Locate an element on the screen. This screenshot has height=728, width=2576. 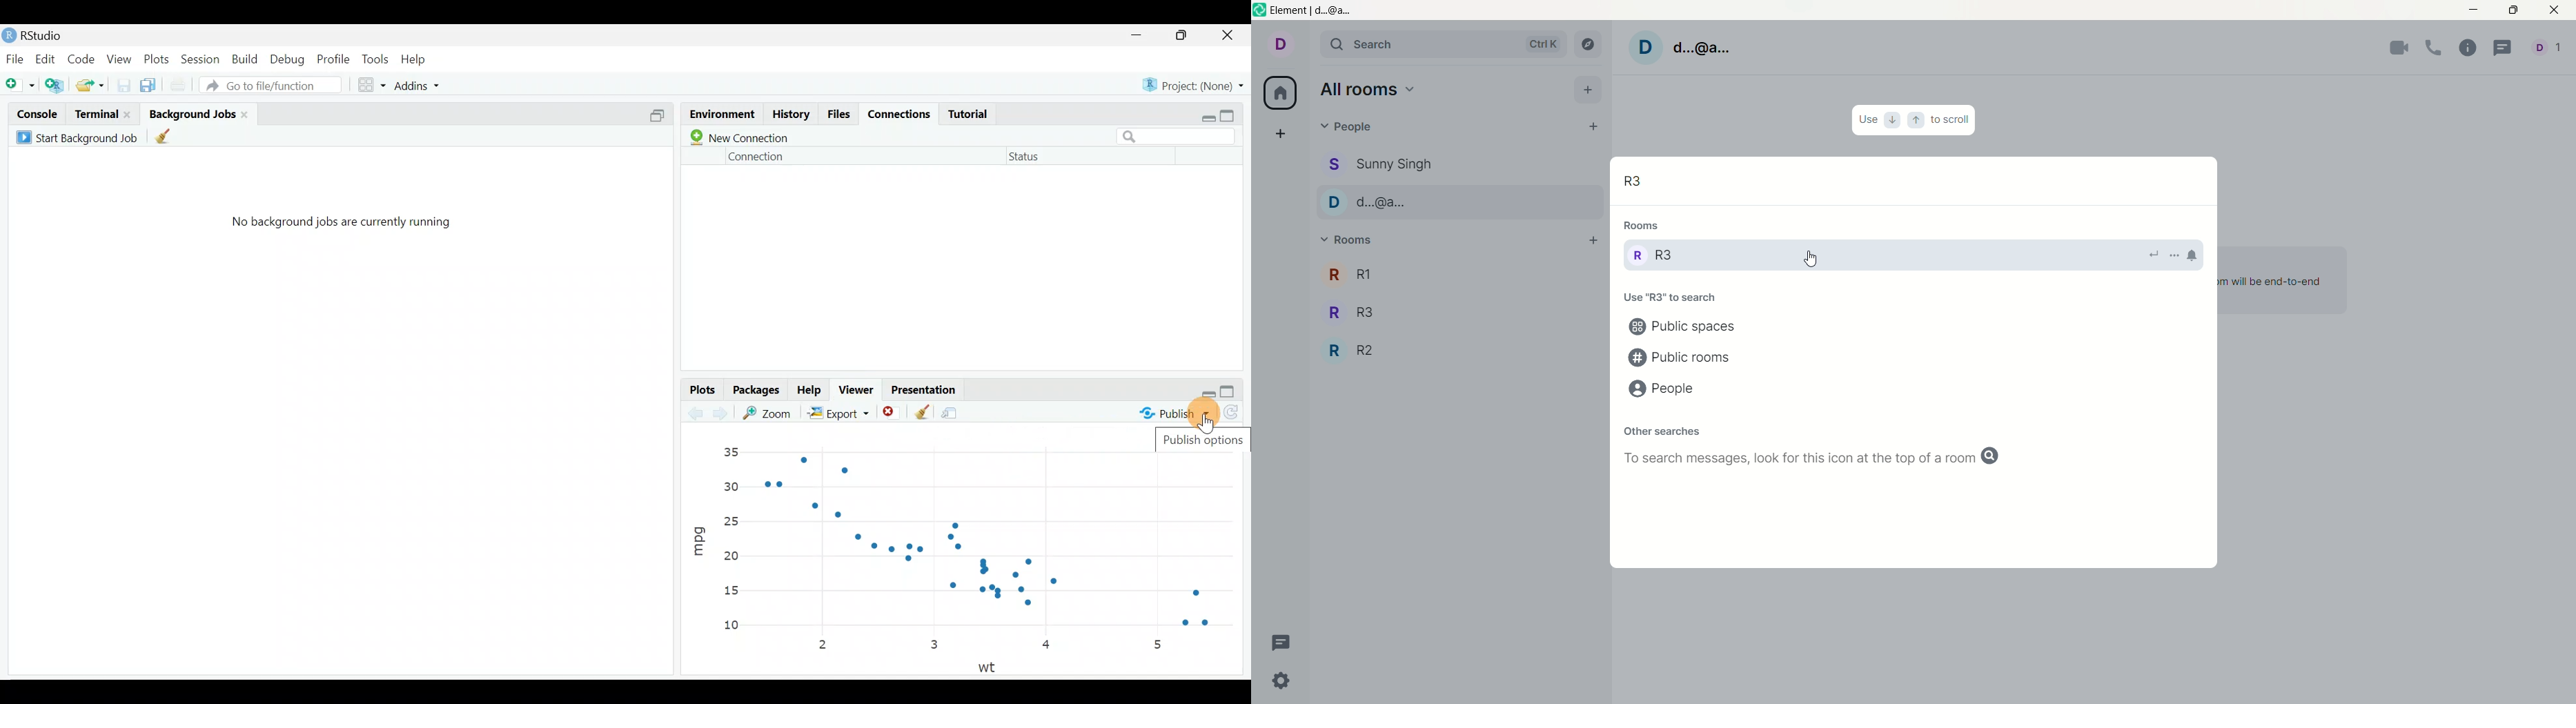
Debug is located at coordinates (289, 59).